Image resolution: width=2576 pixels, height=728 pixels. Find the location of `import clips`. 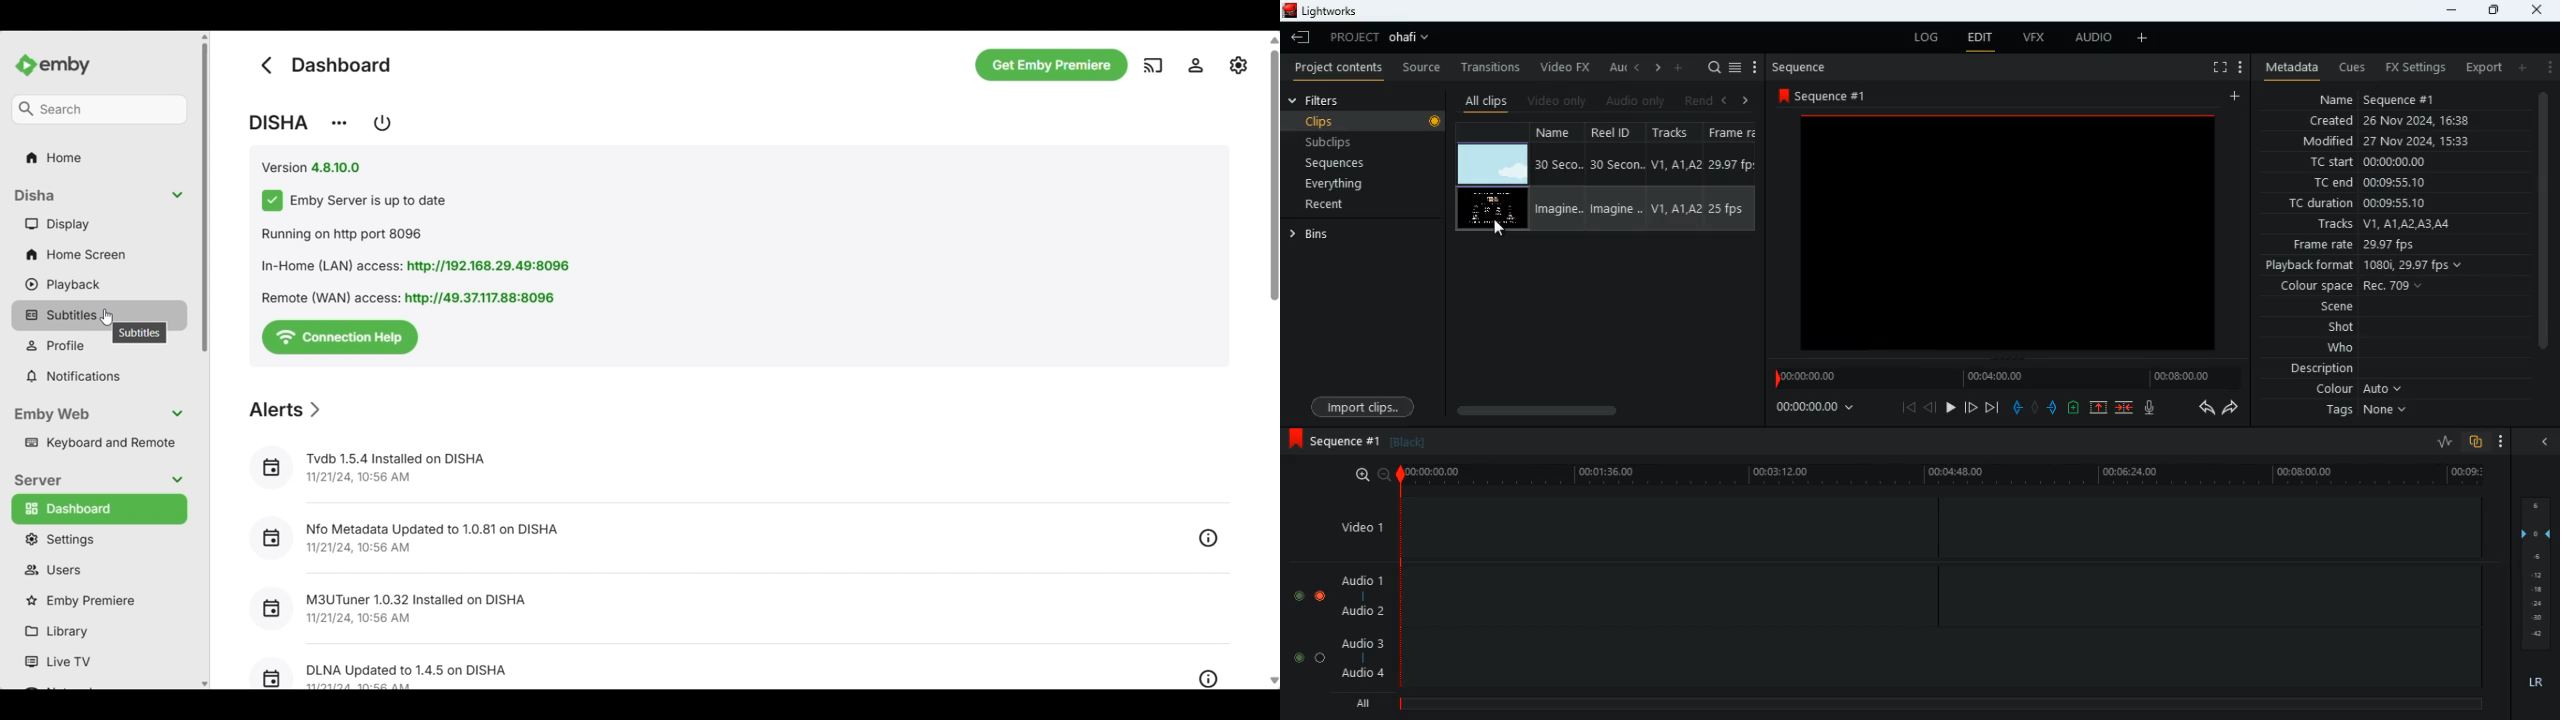

import clips is located at coordinates (1366, 405).